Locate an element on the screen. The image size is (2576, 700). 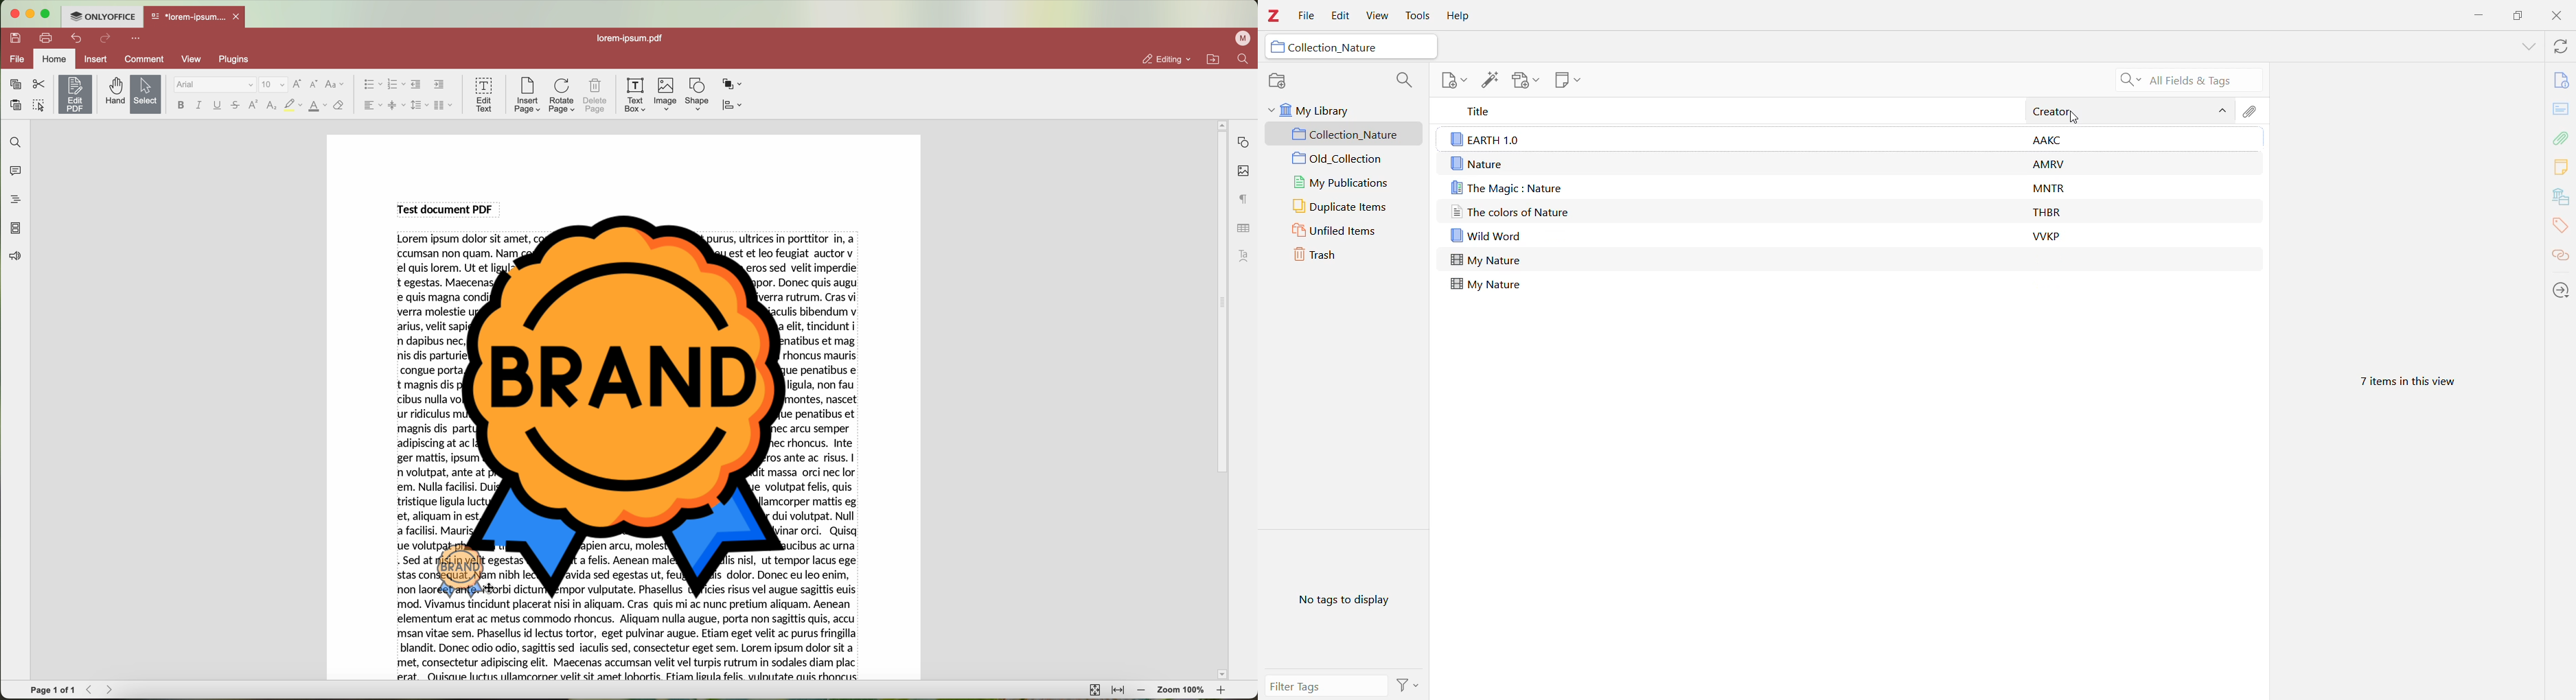
Locate is located at coordinates (2560, 291).